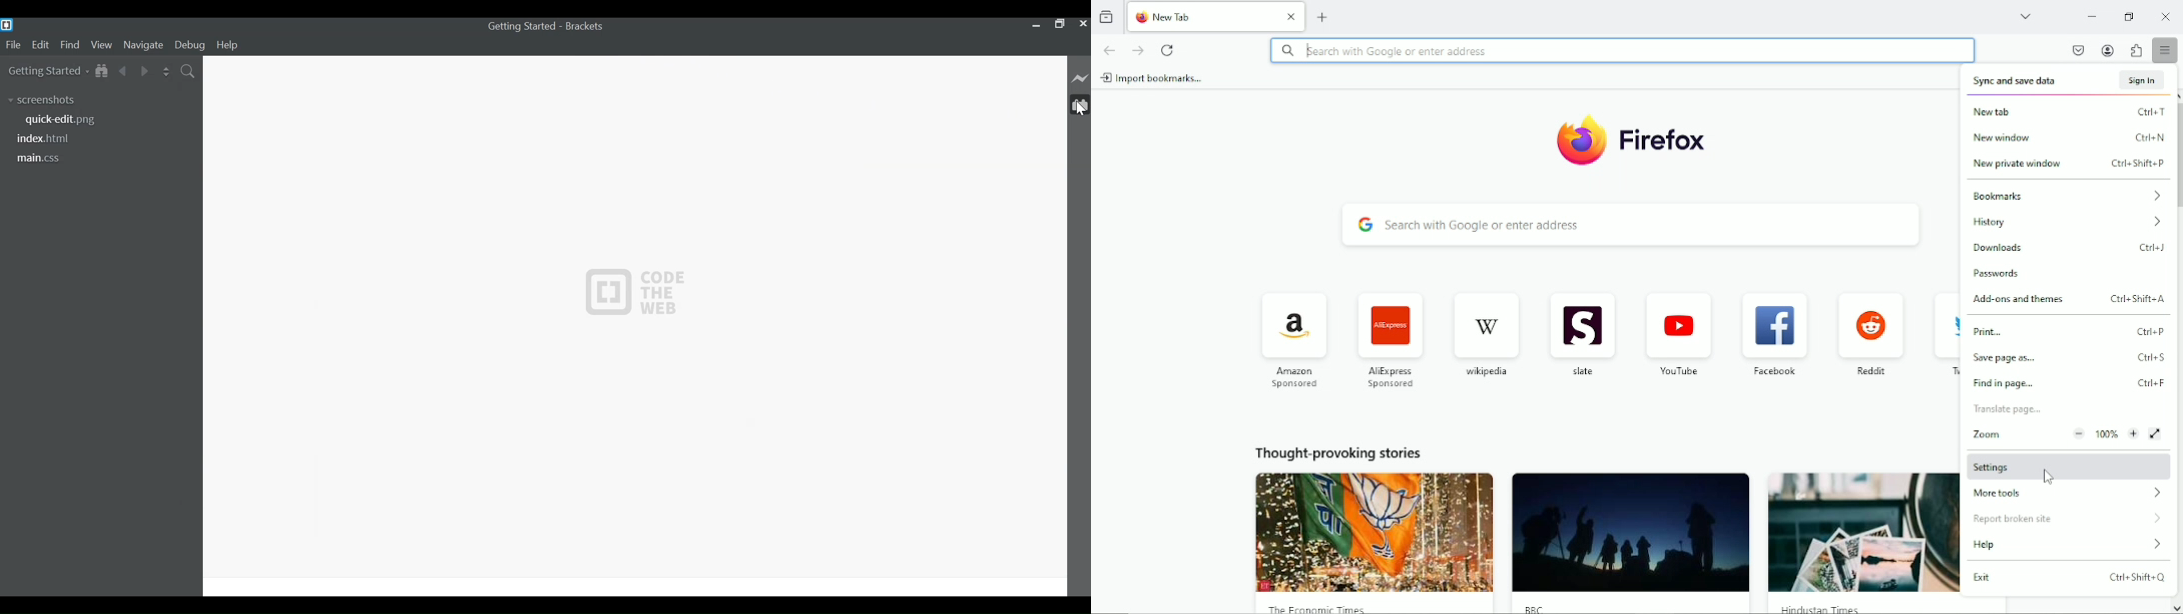 This screenshot has width=2184, height=616. What do you see at coordinates (1079, 105) in the screenshot?
I see `Manager Extension` at bounding box center [1079, 105].